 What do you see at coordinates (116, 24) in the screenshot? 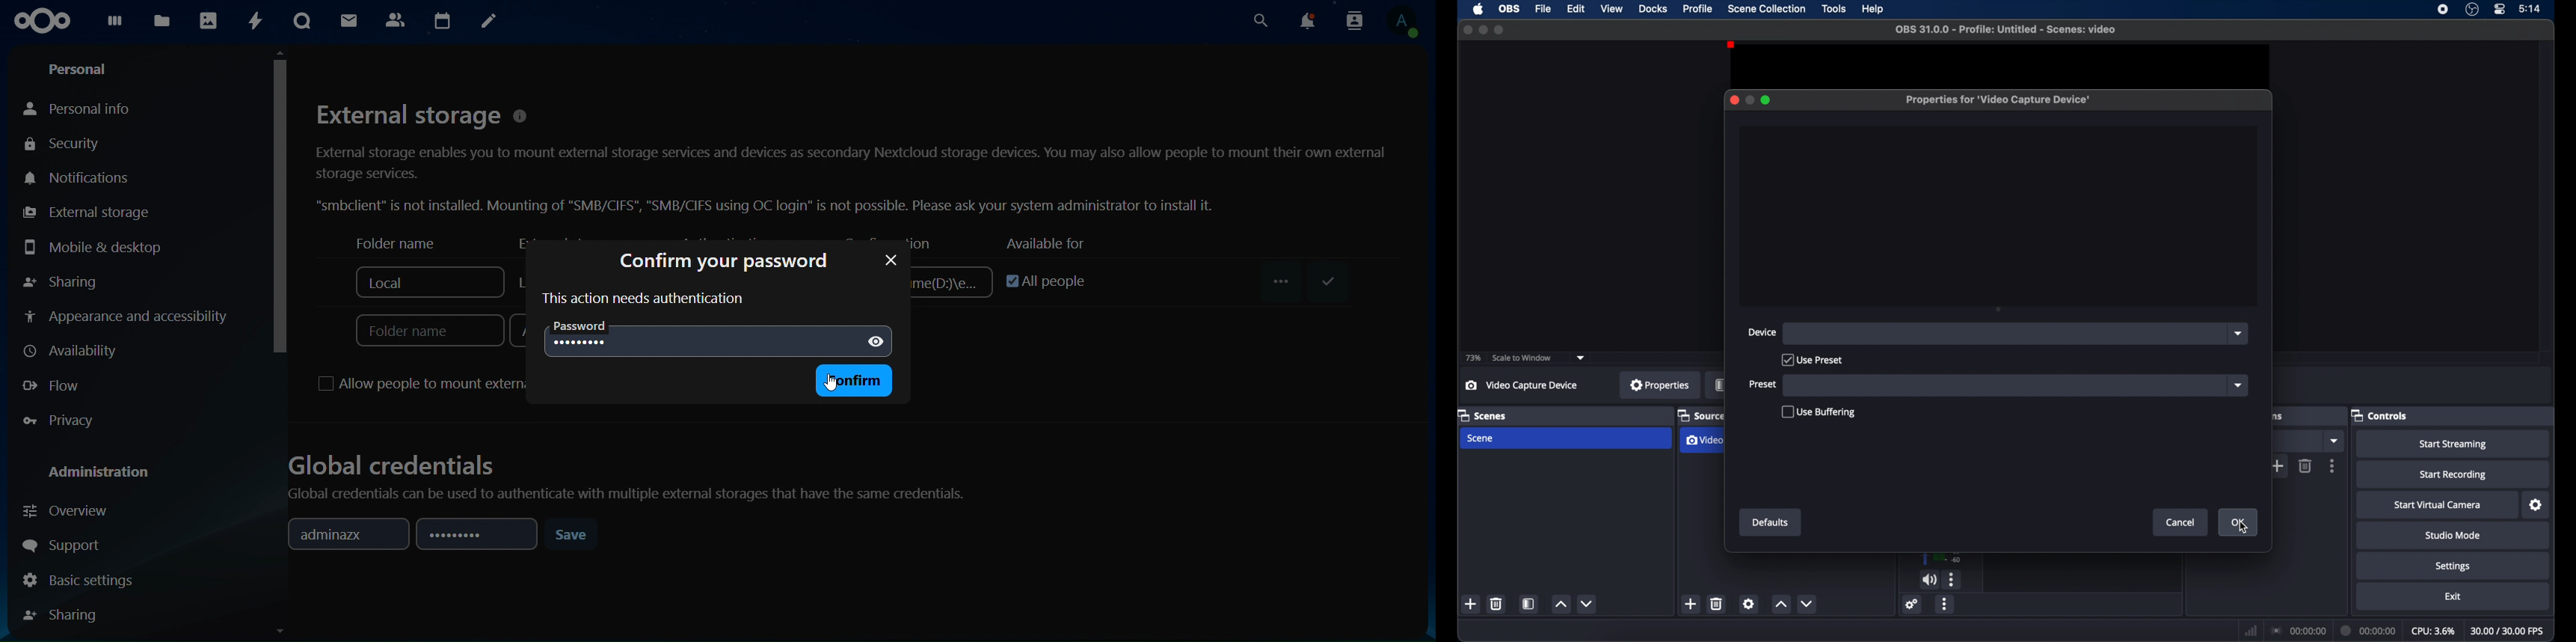
I see `dashboard` at bounding box center [116, 24].